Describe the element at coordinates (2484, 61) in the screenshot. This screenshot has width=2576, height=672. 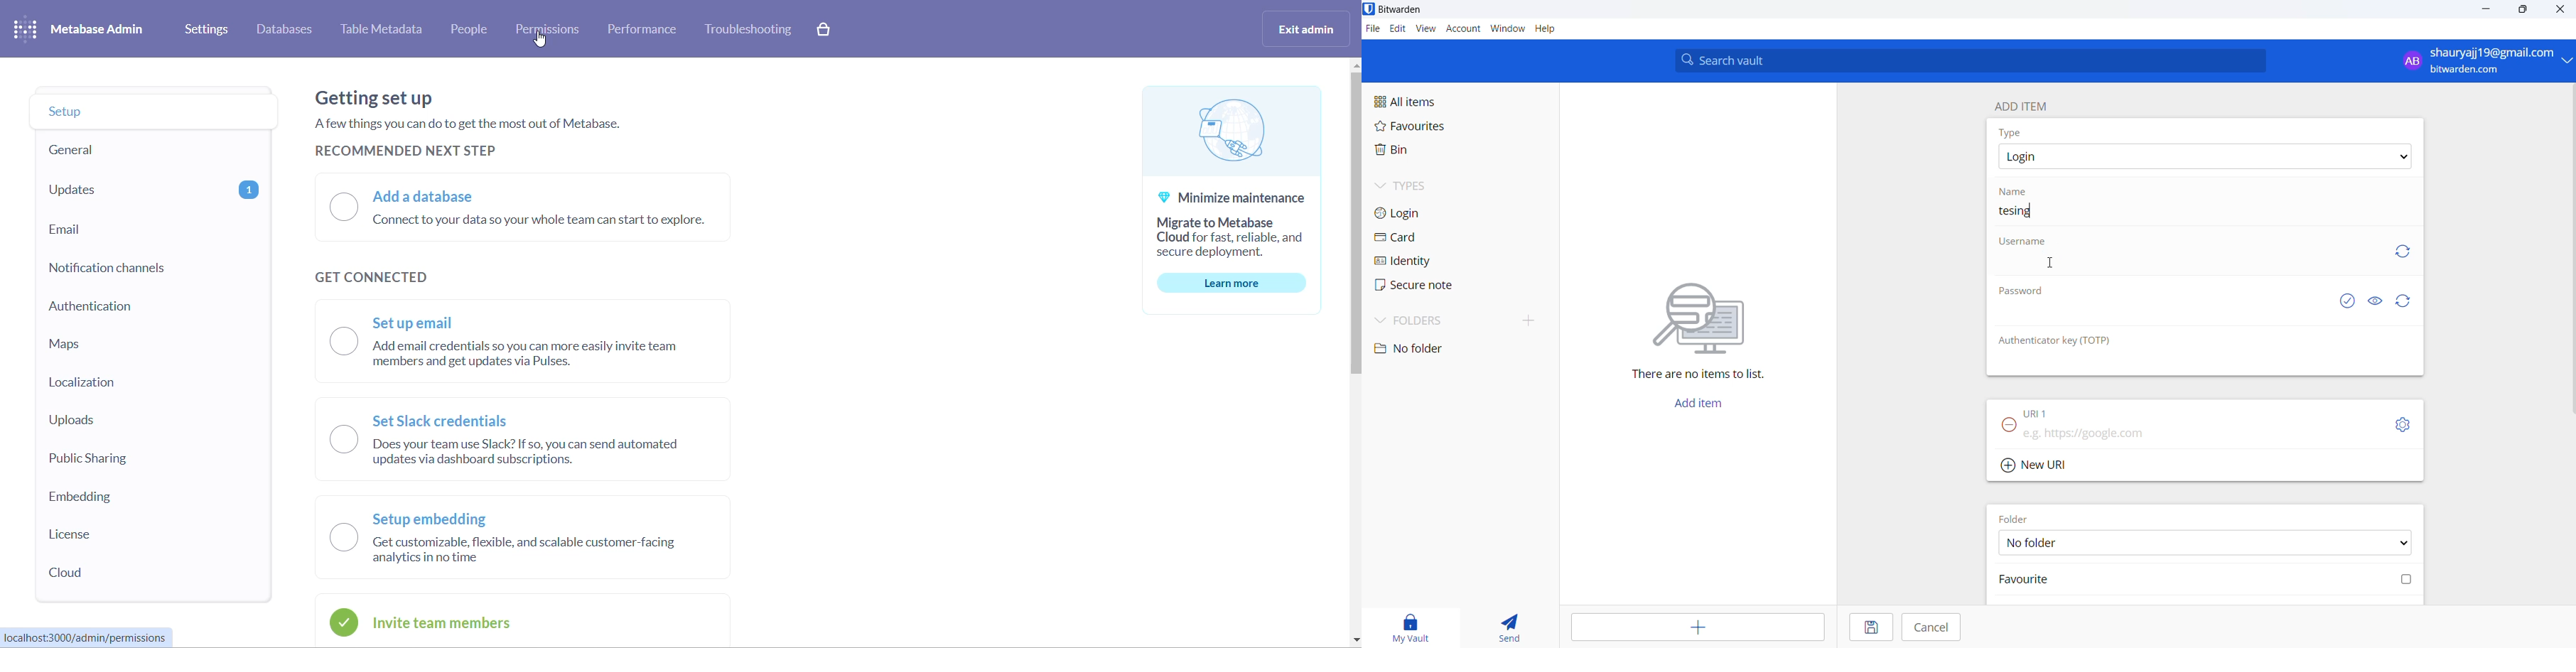
I see `sign in and sign out options` at that location.